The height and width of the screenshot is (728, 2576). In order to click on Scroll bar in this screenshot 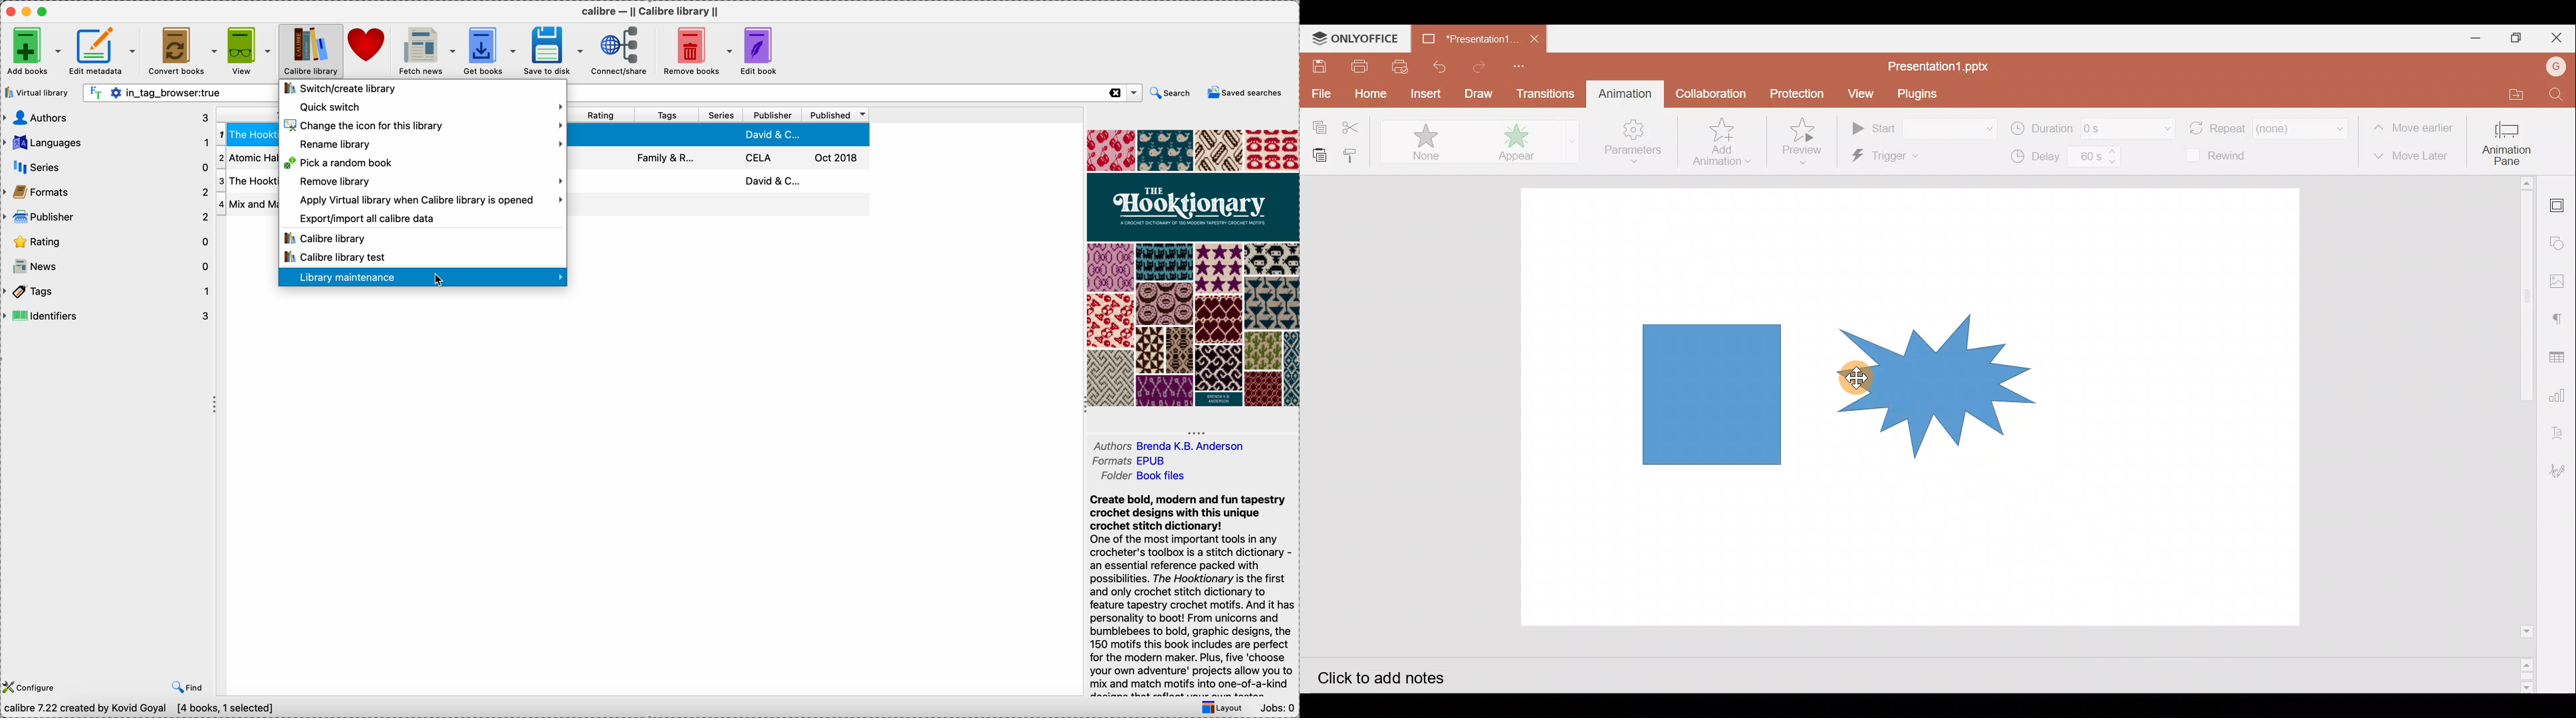, I will do `click(2521, 434)`.